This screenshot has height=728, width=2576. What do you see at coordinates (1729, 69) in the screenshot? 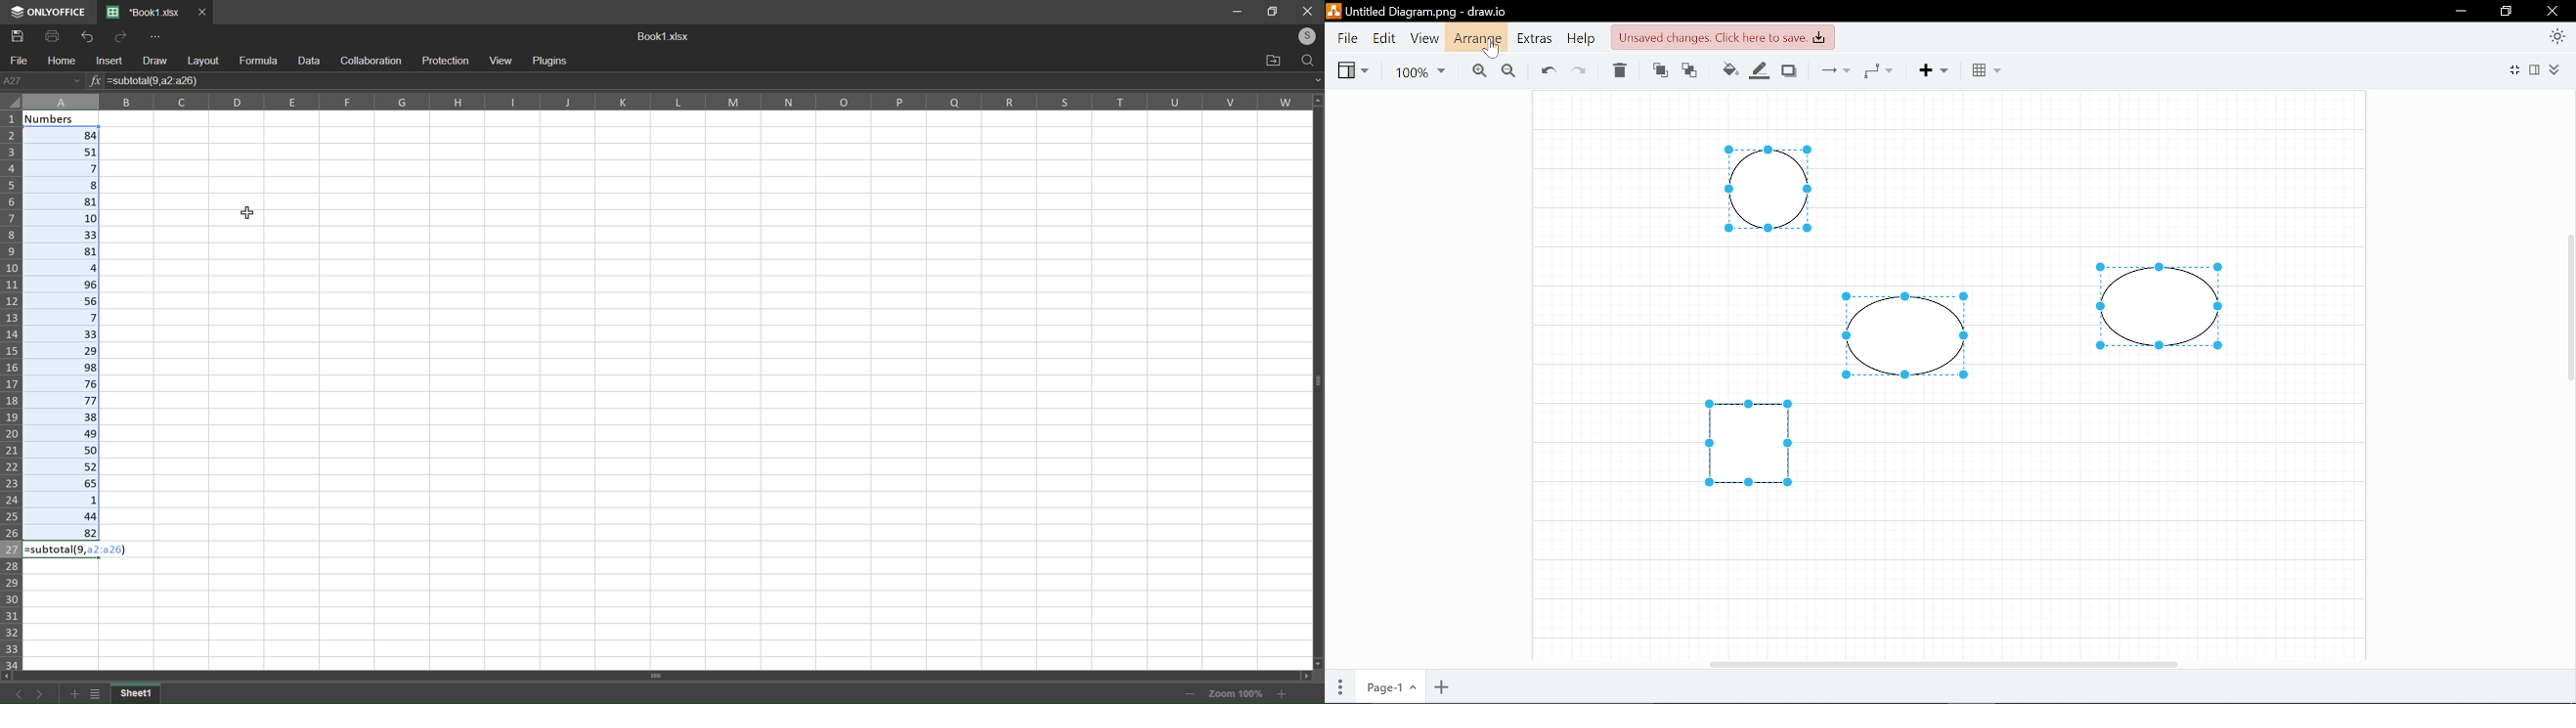
I see `Fill color` at bounding box center [1729, 69].